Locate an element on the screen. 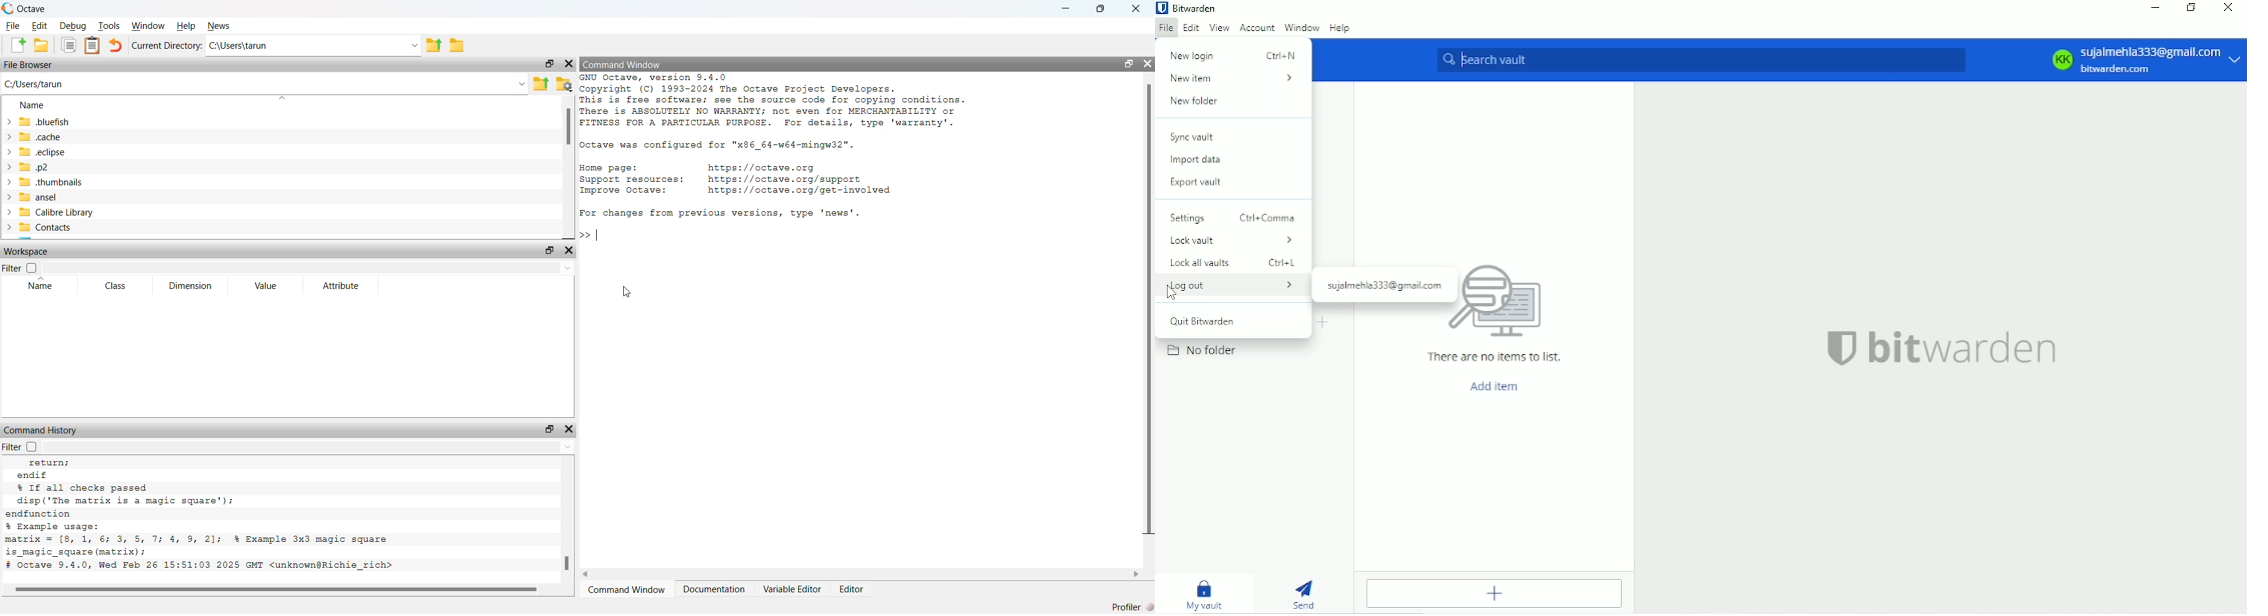  .cache is located at coordinates (33, 136).